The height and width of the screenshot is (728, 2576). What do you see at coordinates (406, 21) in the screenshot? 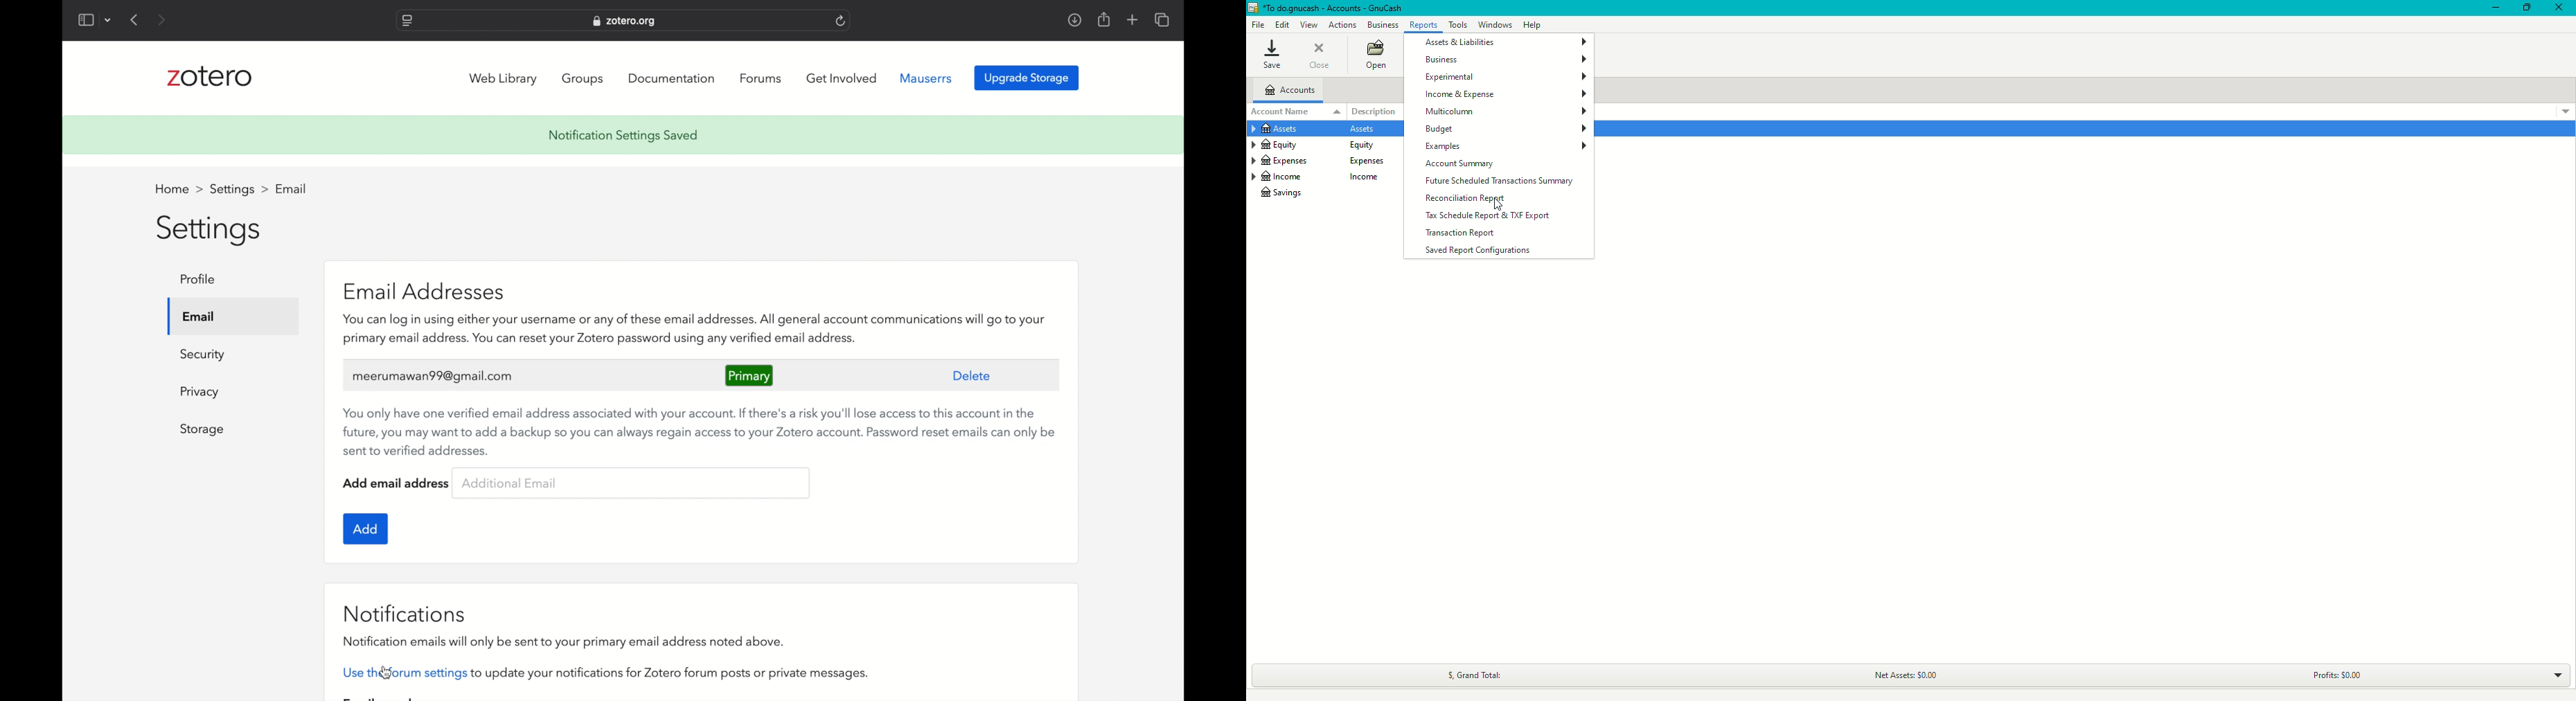
I see `website settings` at bounding box center [406, 21].